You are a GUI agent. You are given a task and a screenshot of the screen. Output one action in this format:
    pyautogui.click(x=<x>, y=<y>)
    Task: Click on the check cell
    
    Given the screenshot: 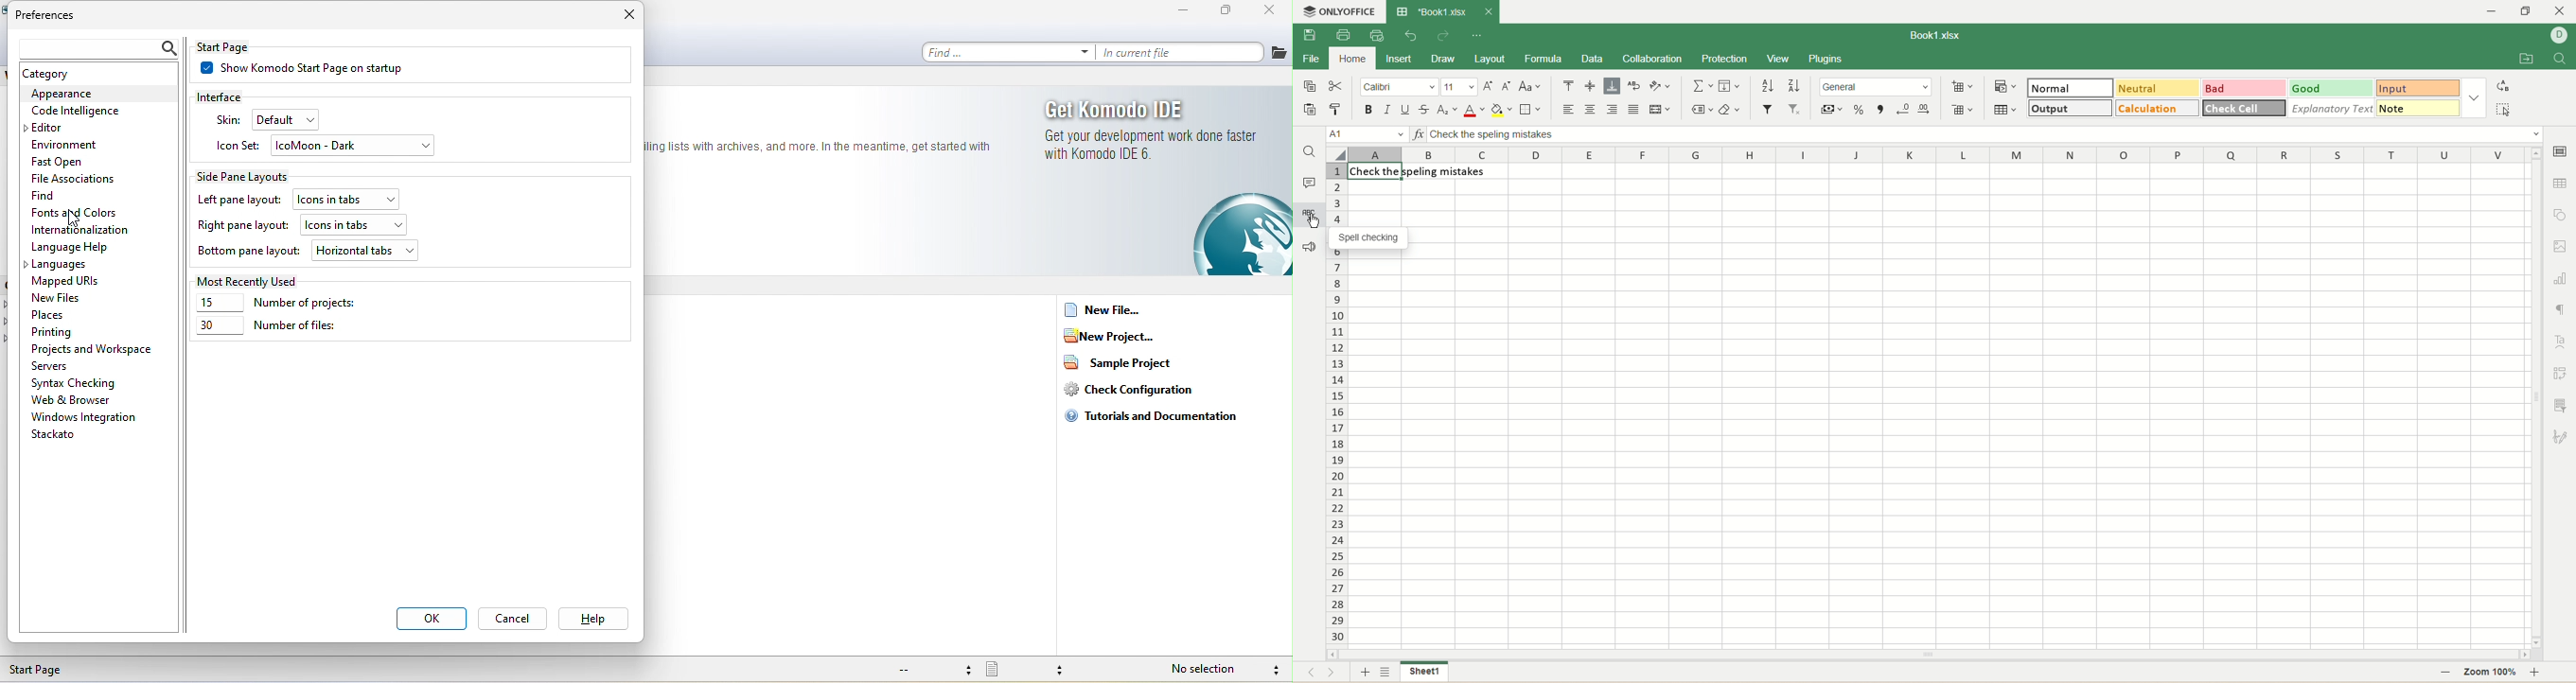 What is the action you would take?
    pyautogui.click(x=2244, y=108)
    